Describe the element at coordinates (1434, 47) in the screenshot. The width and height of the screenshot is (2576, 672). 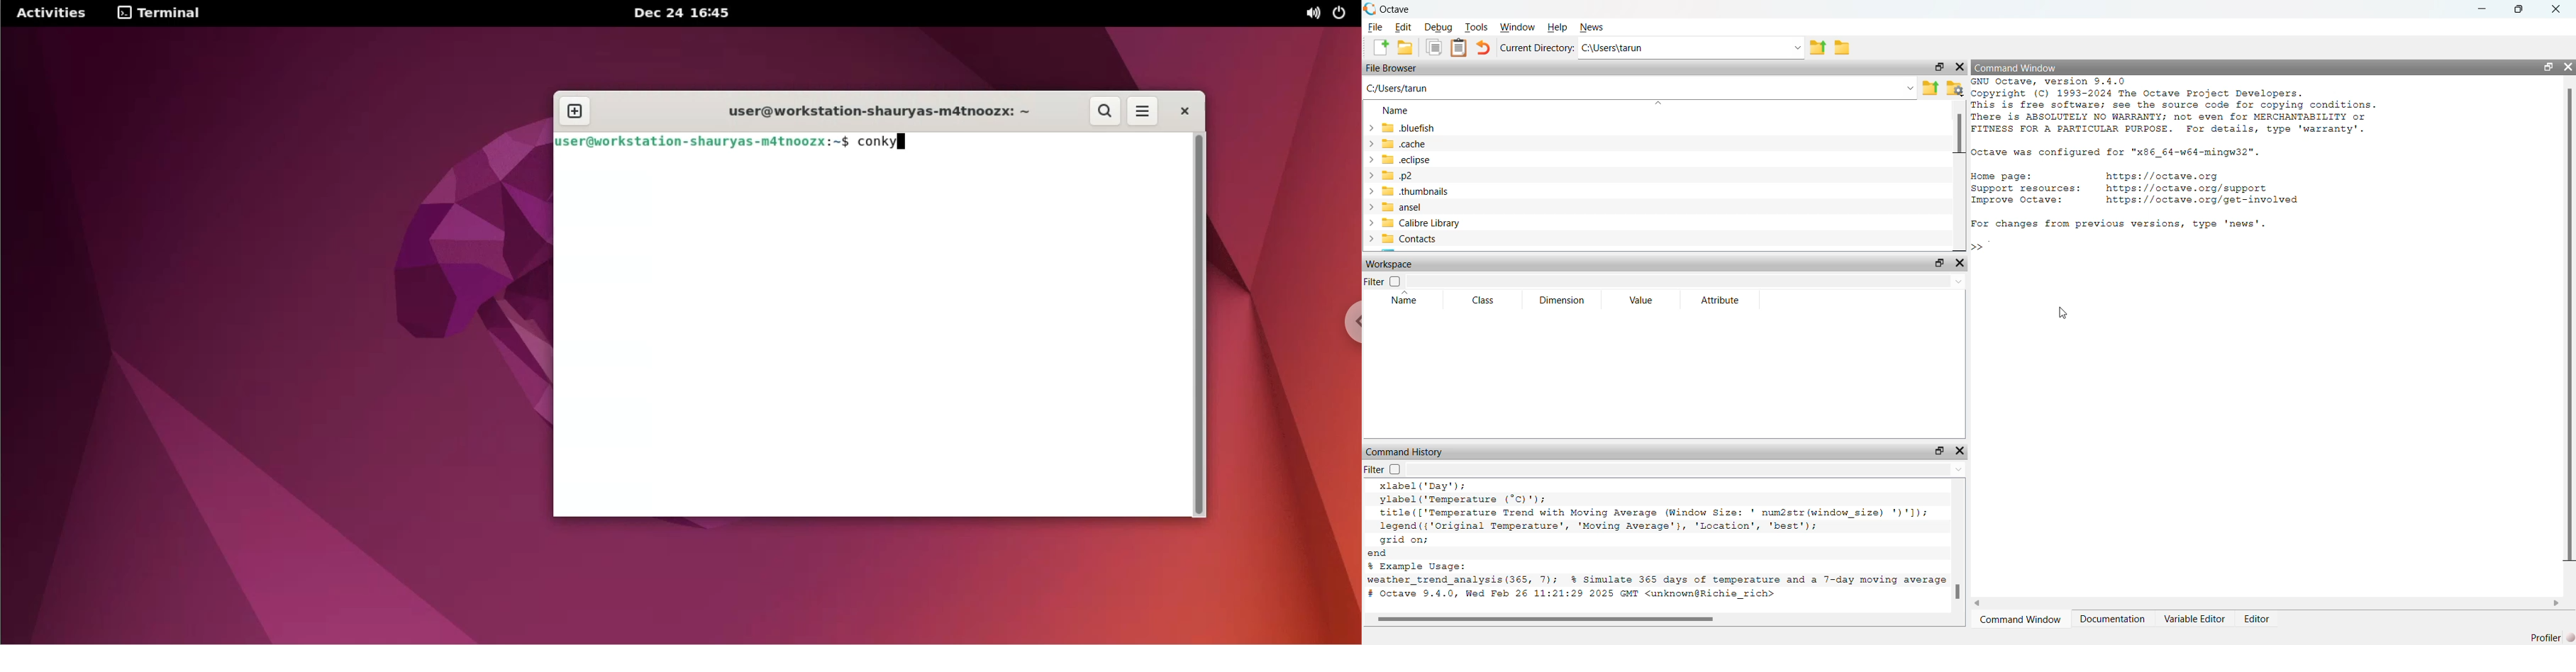
I see `copy` at that location.